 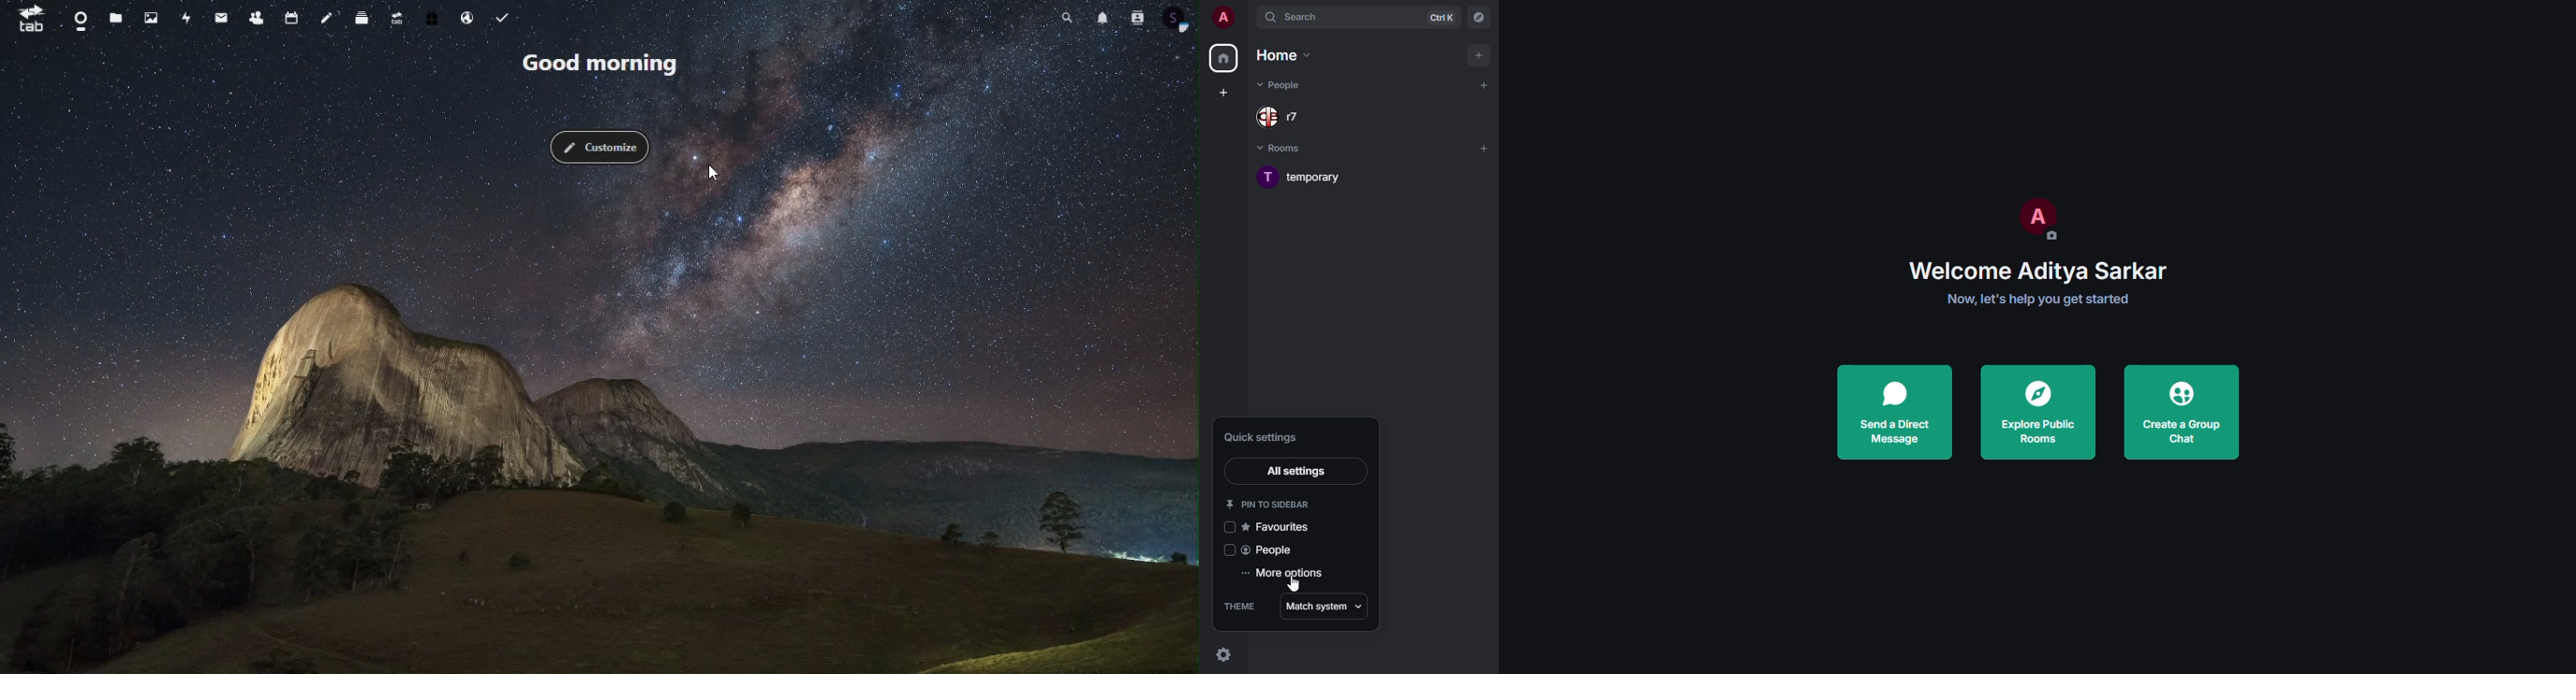 I want to click on people, so click(x=1282, y=85).